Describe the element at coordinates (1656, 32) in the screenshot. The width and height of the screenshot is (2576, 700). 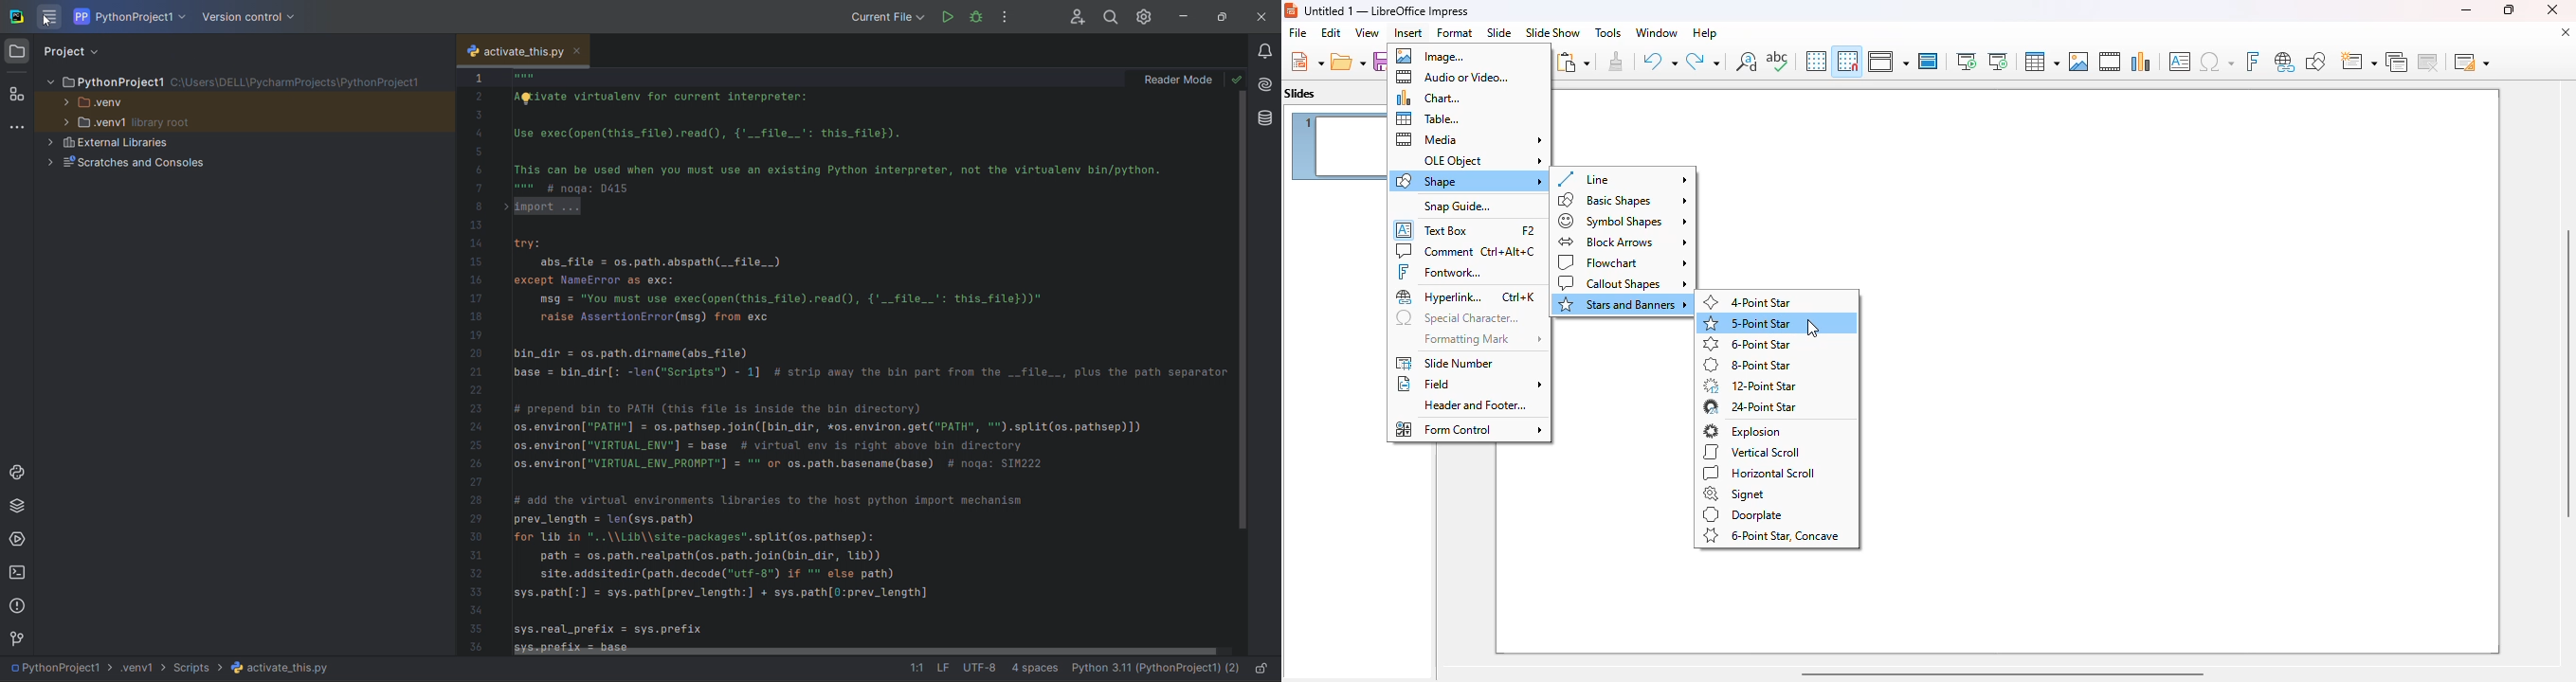
I see `window` at that location.